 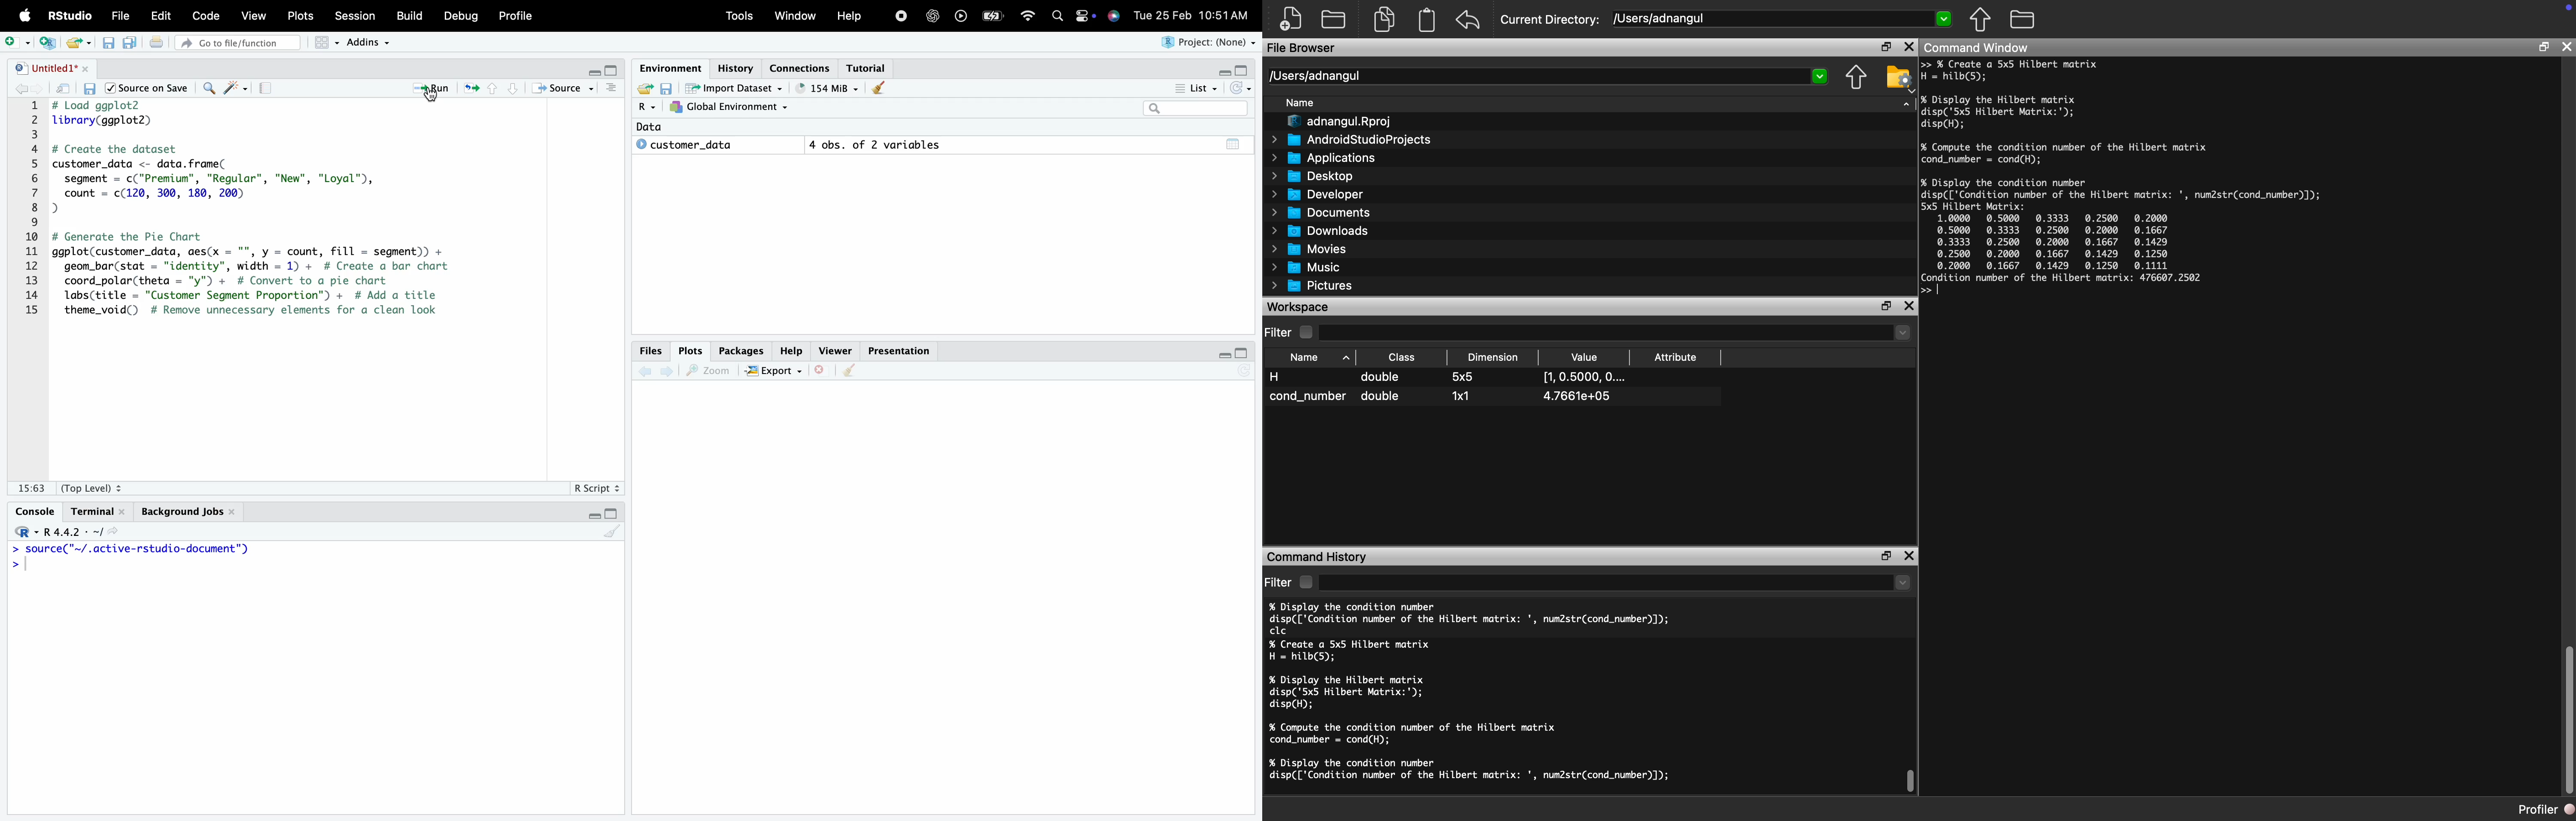 I want to click on R.4.4.2 , so click(x=63, y=530).